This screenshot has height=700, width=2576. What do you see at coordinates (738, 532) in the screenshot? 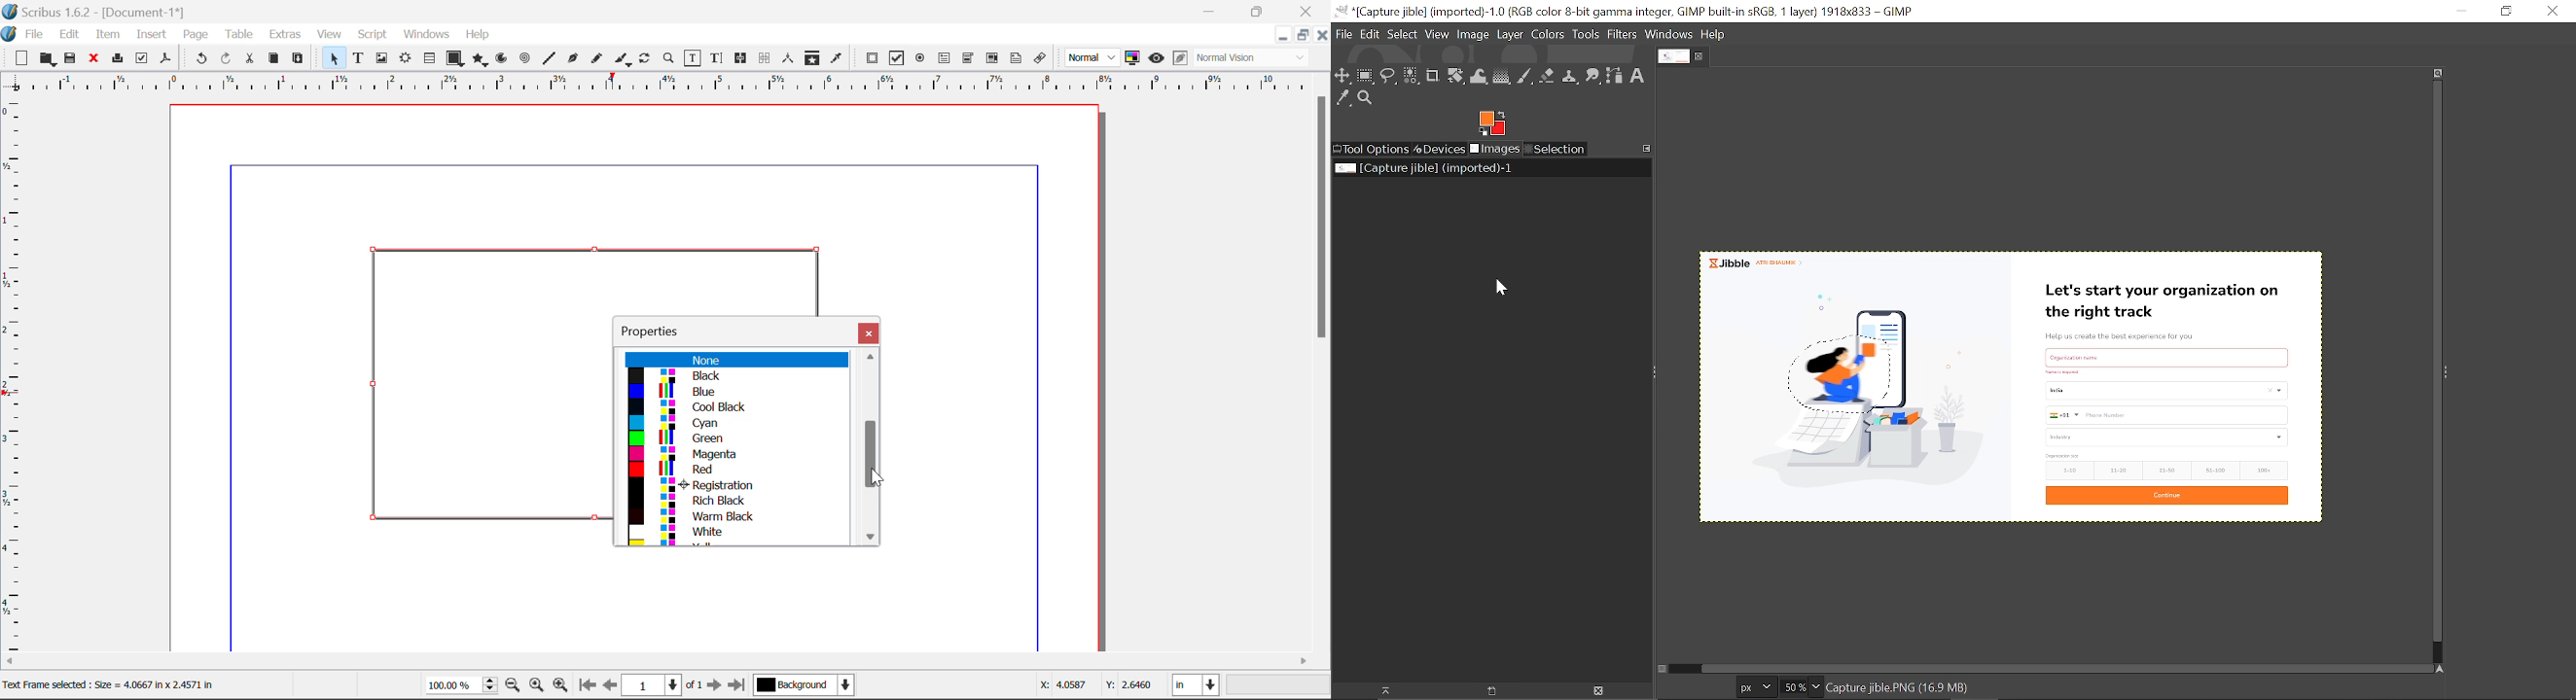
I see `White` at bounding box center [738, 532].